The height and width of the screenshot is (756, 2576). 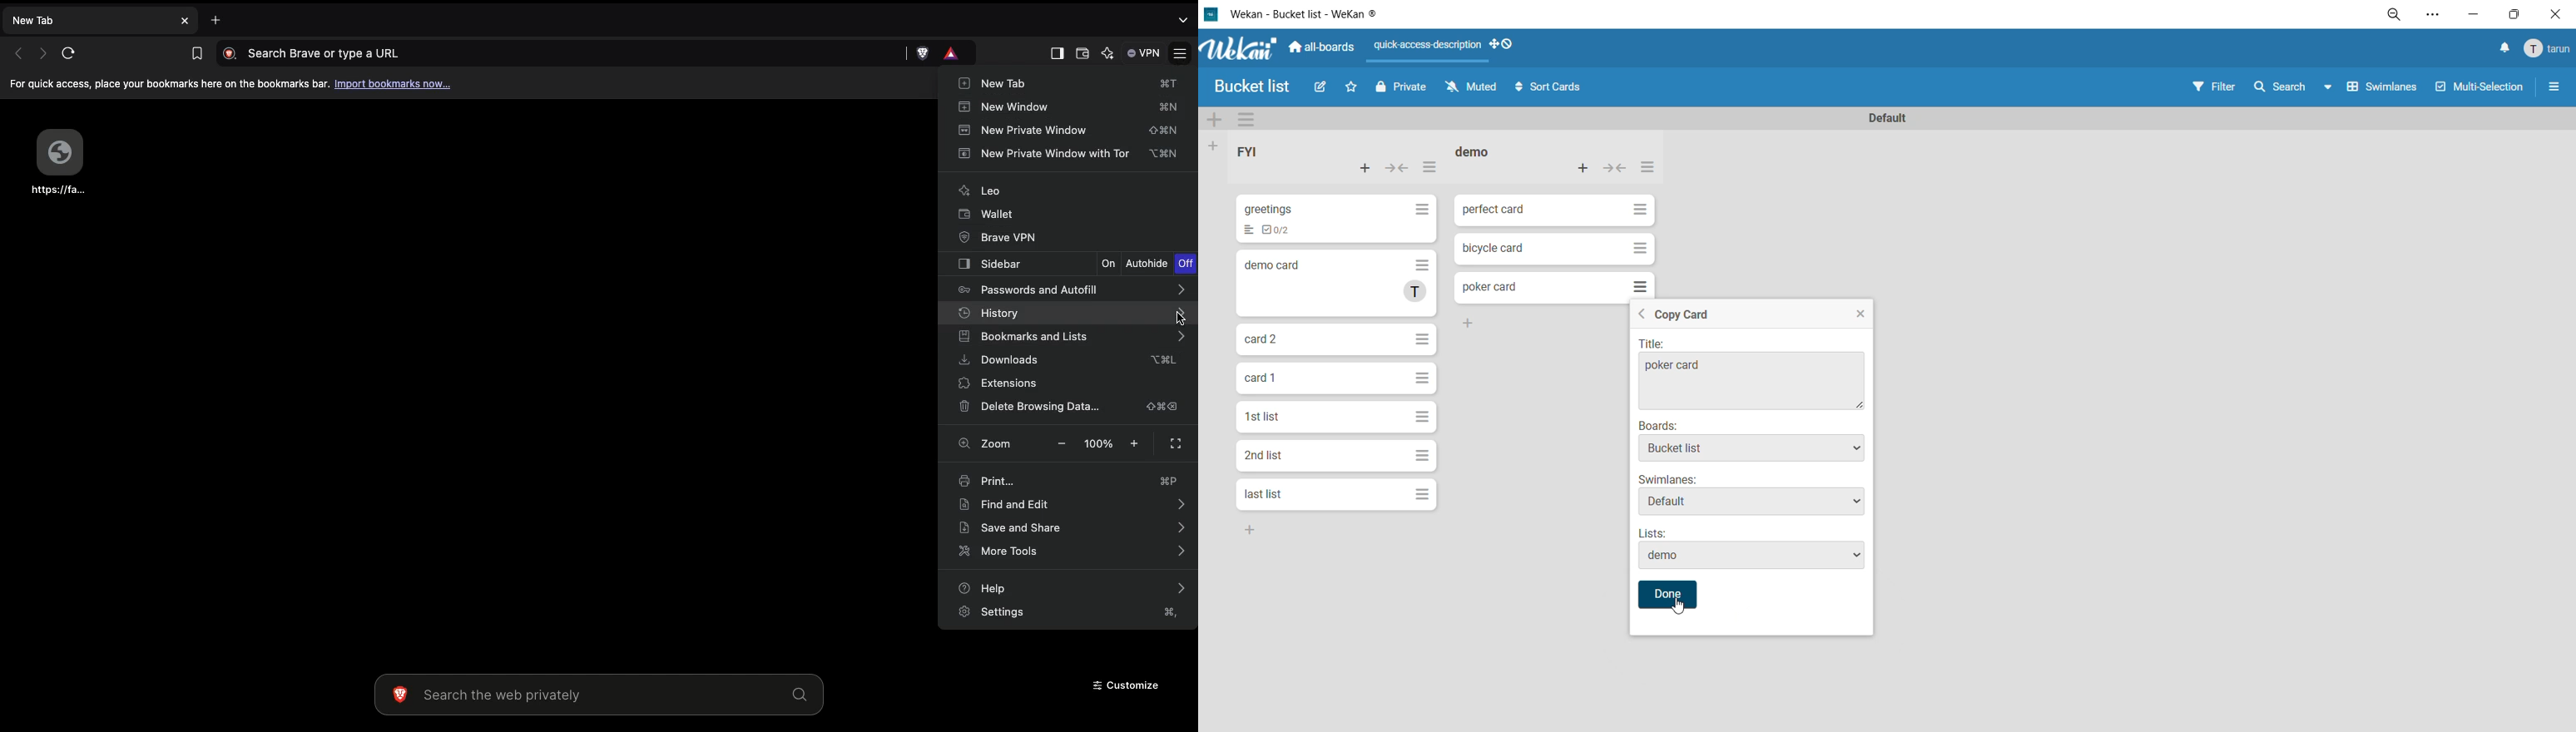 What do you see at coordinates (1074, 551) in the screenshot?
I see `More tools` at bounding box center [1074, 551].